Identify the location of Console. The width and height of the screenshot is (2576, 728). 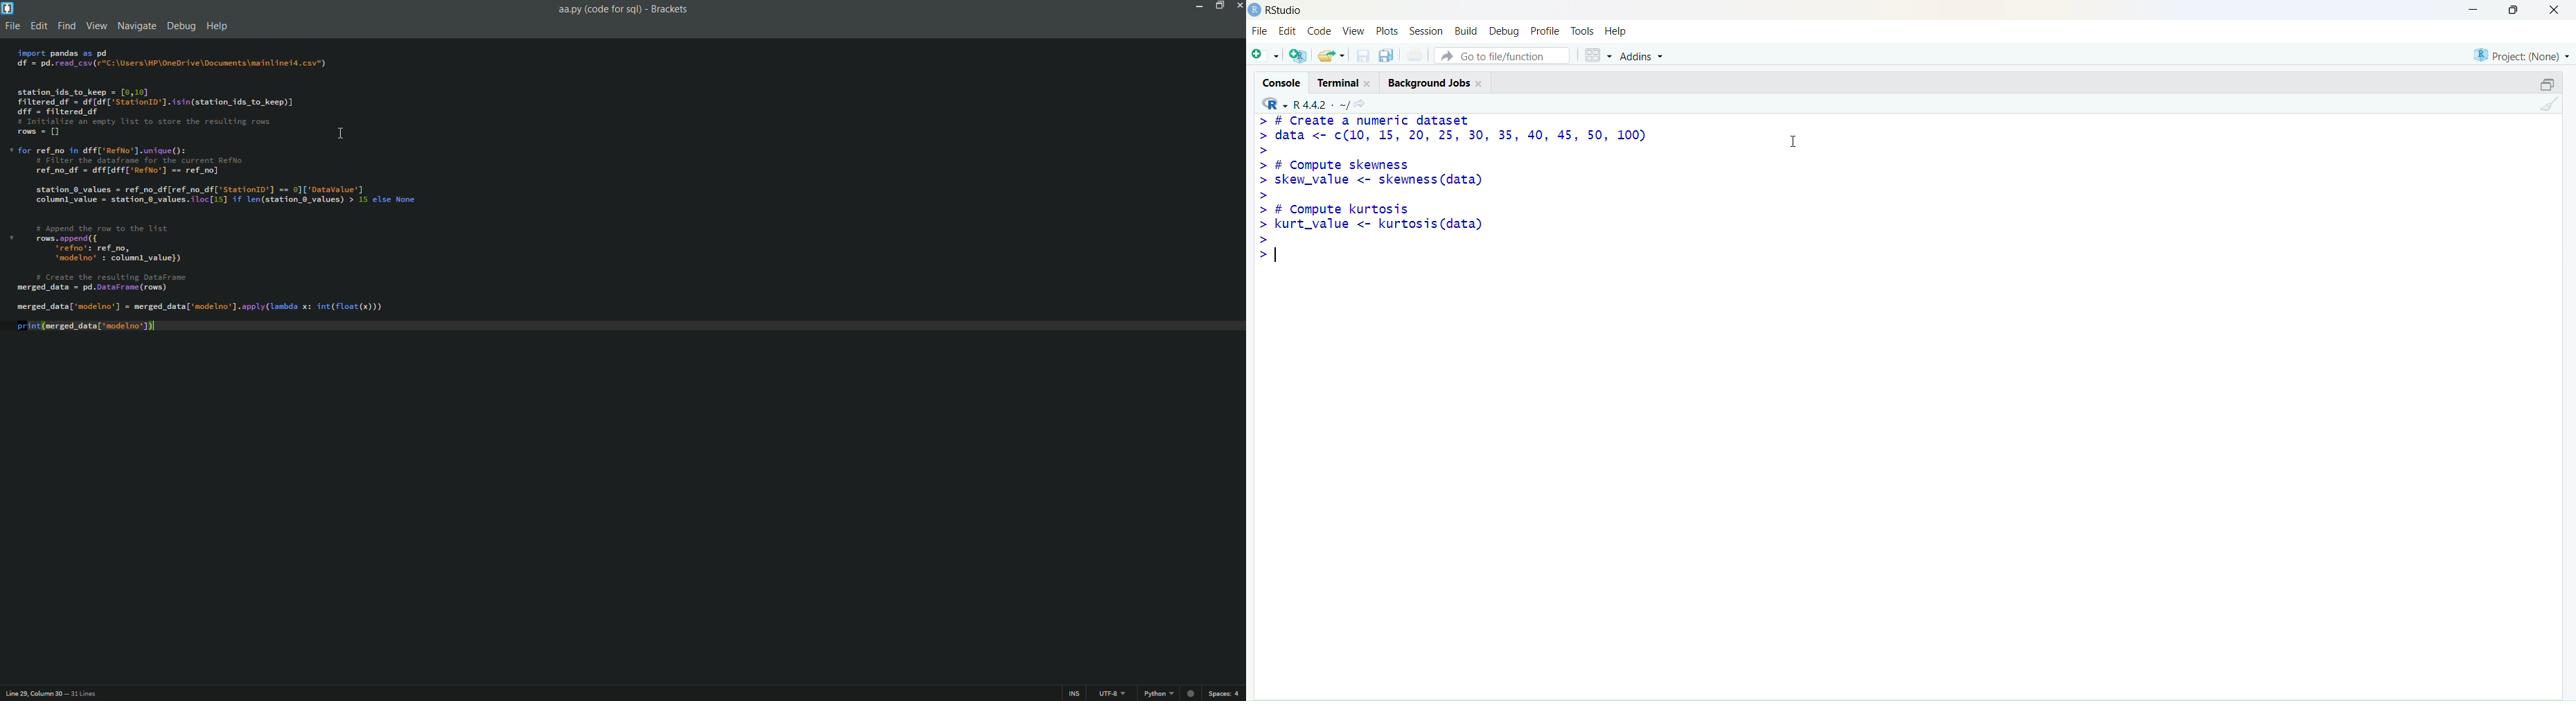
(1281, 82).